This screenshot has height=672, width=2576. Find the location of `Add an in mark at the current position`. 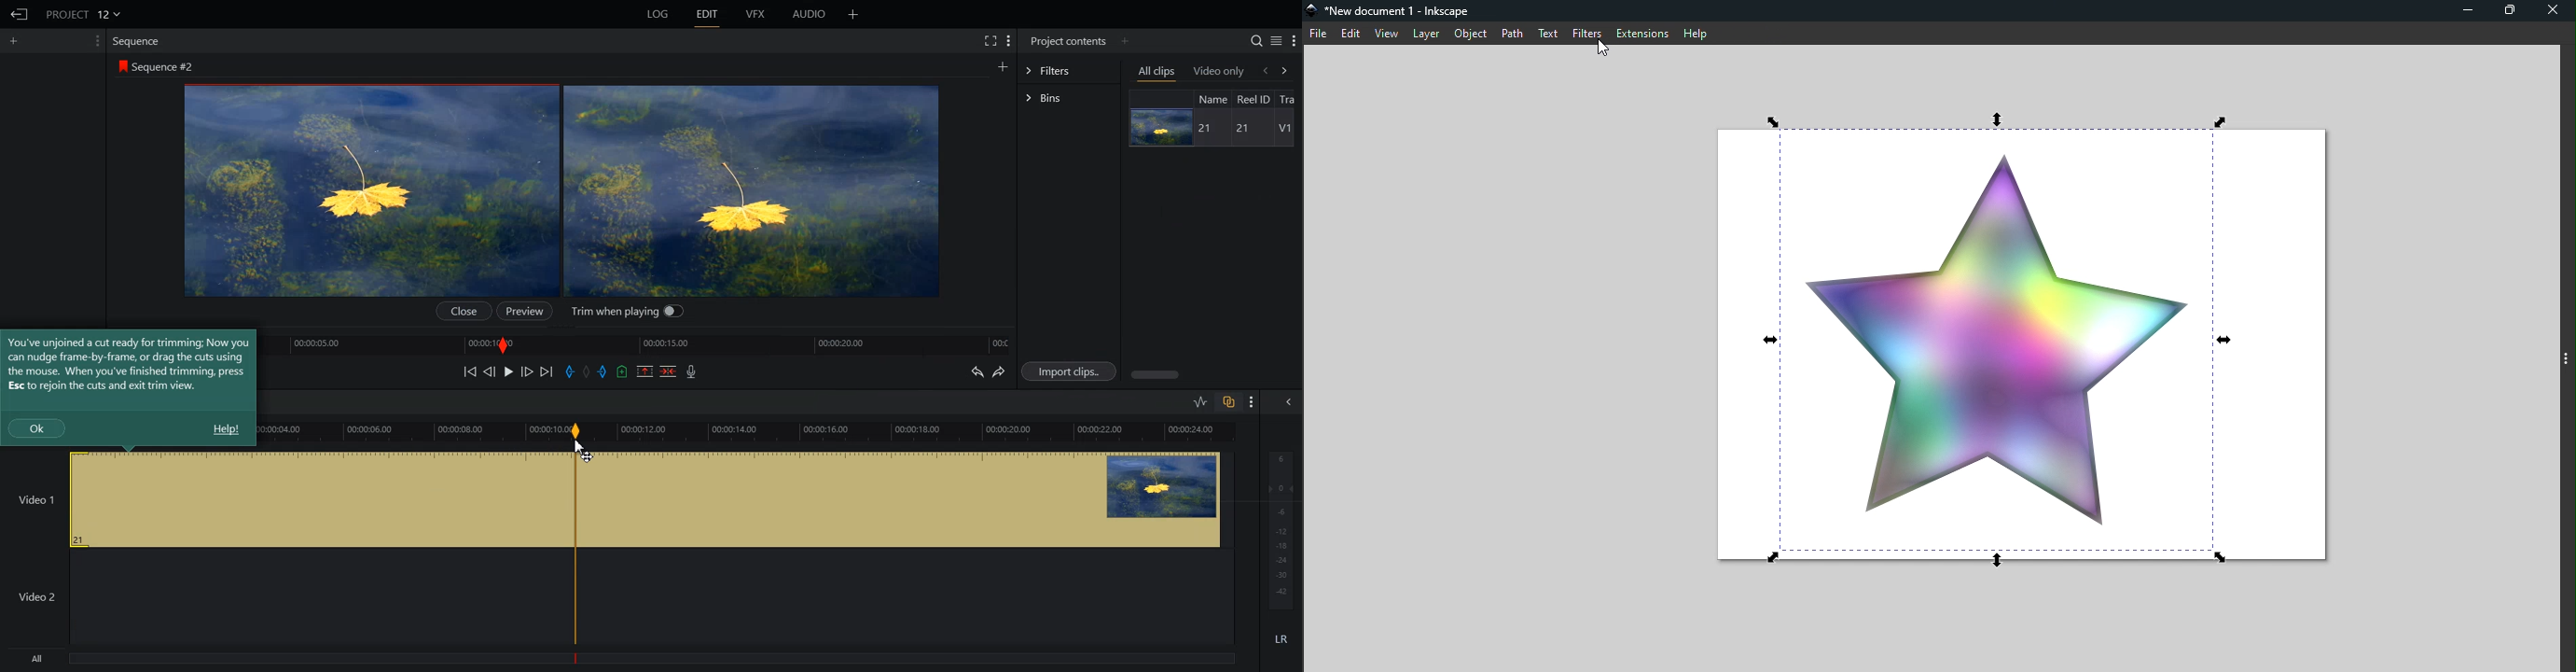

Add an in mark at the current position is located at coordinates (570, 371).